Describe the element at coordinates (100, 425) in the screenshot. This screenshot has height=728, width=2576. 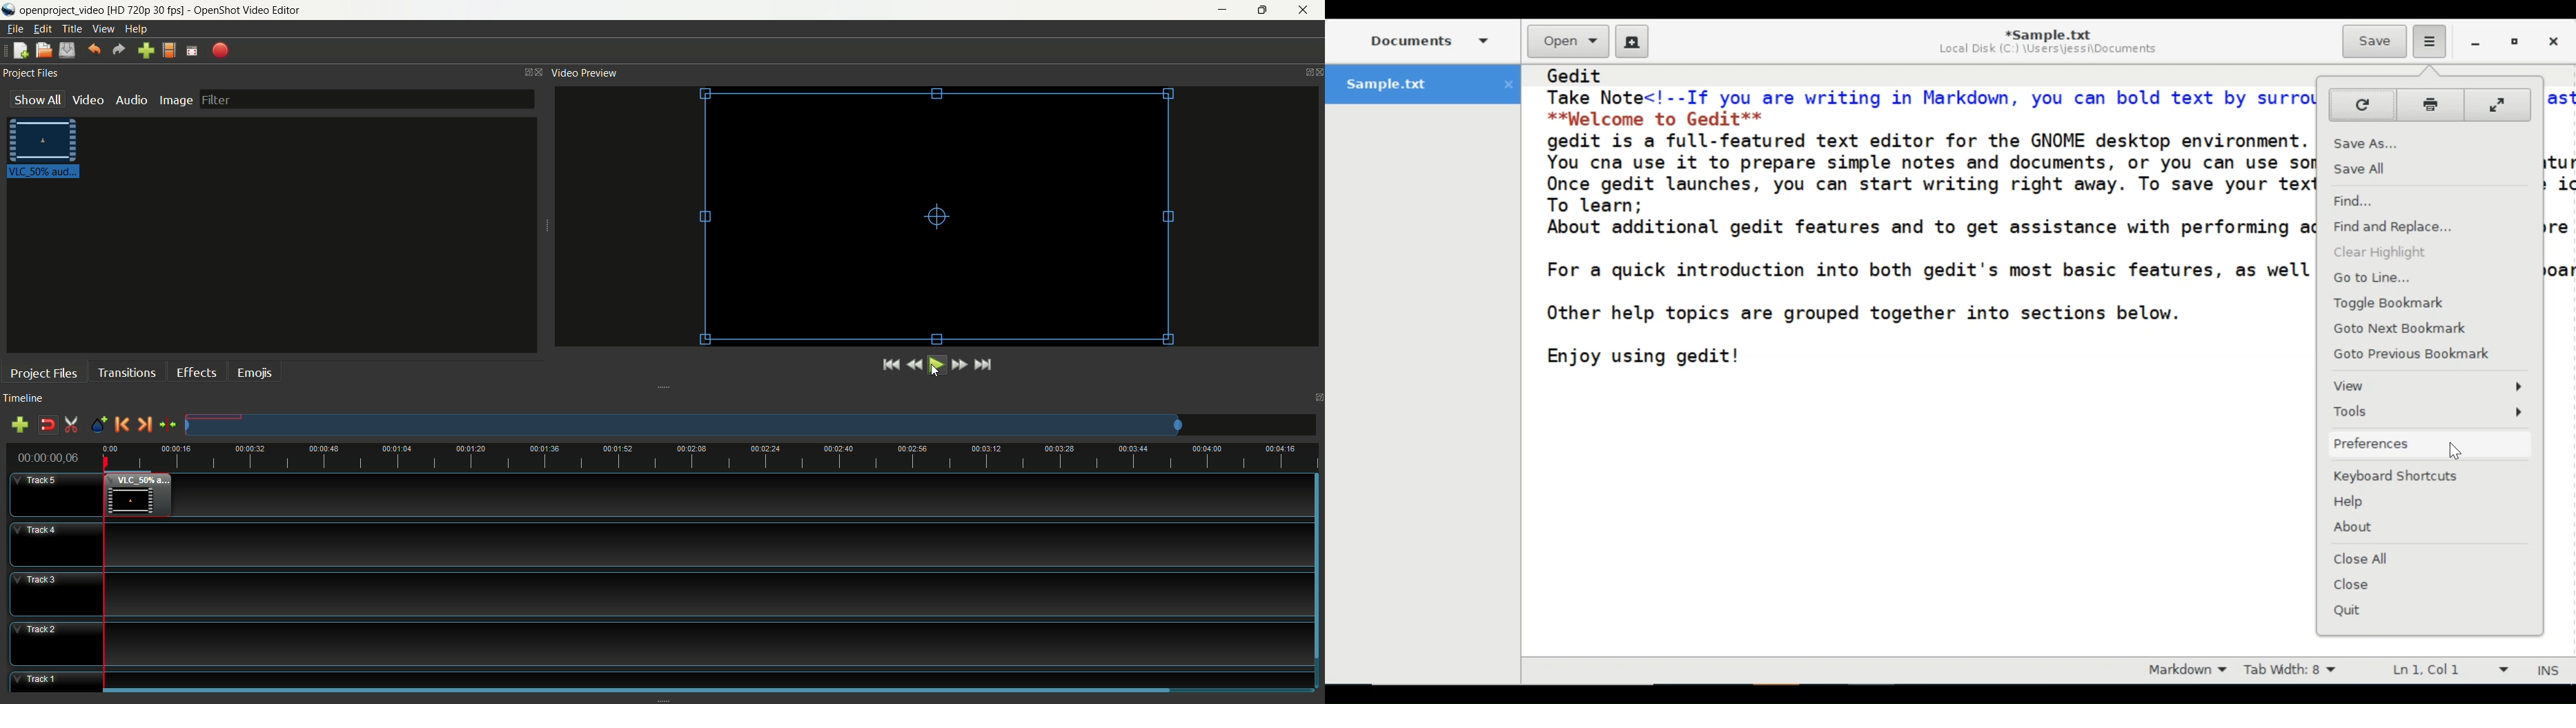
I see `add marker` at that location.